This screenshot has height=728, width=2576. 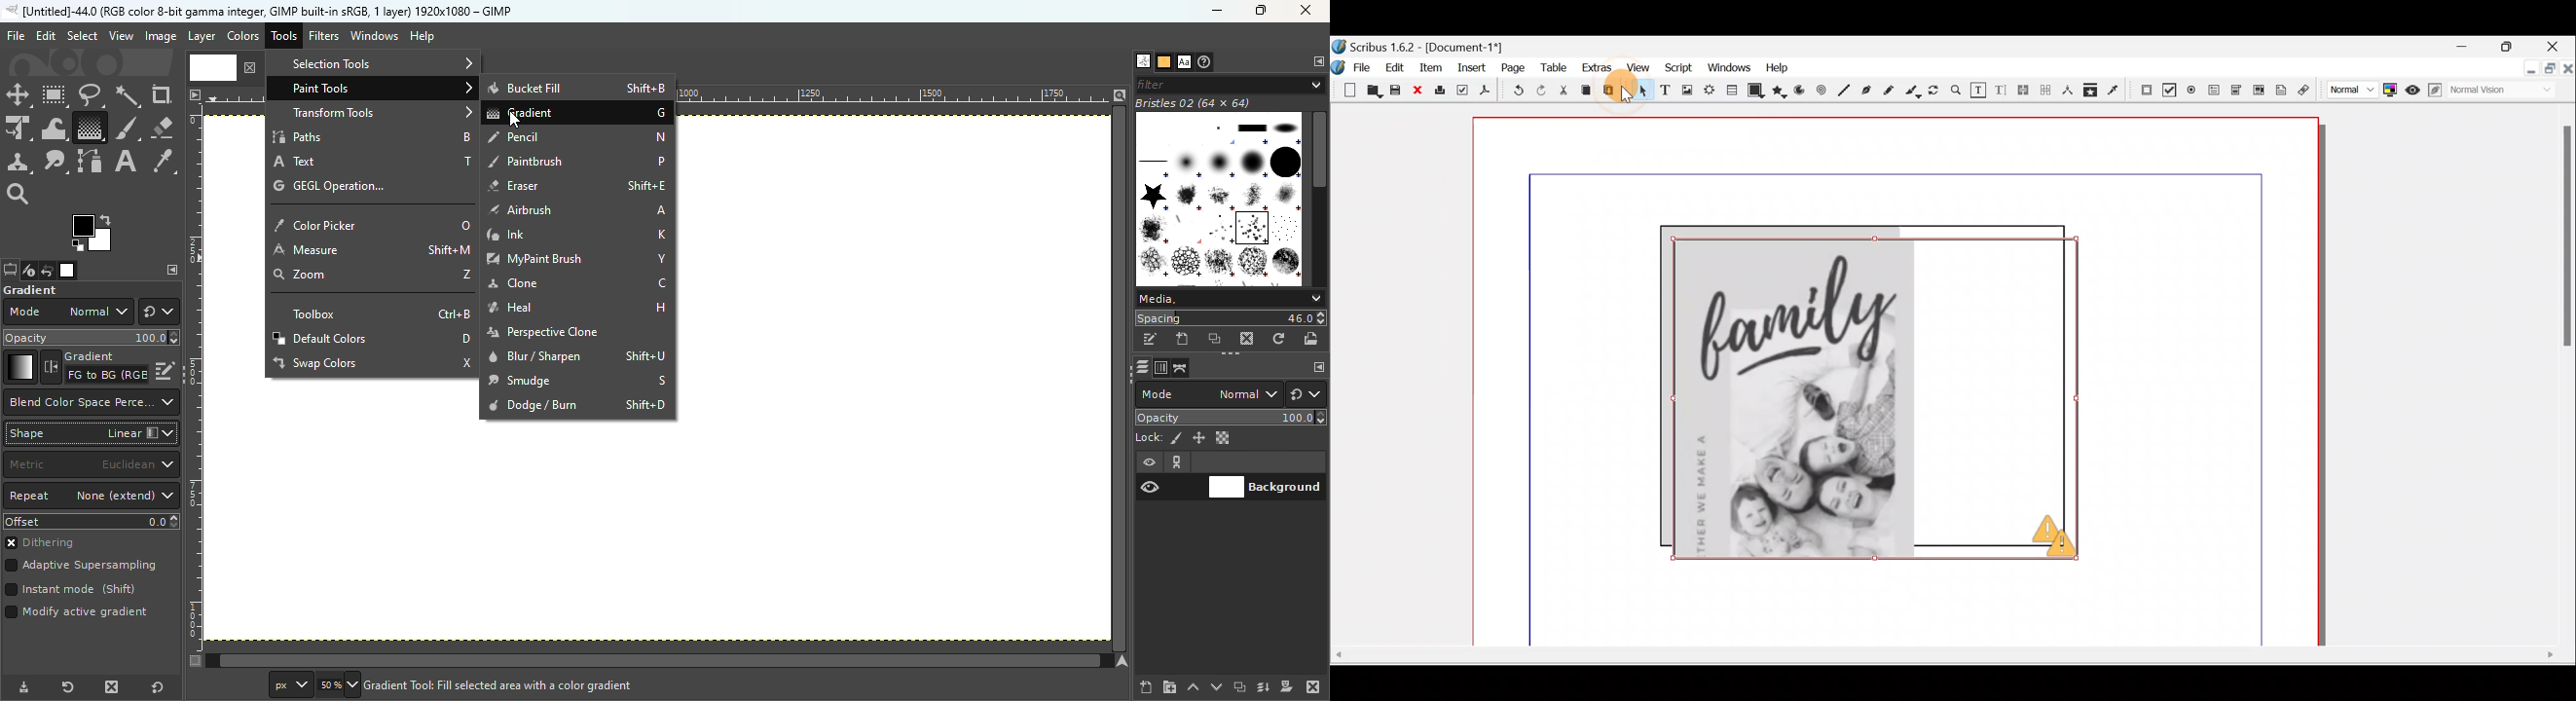 I want to click on PDF list box, so click(x=2258, y=89).